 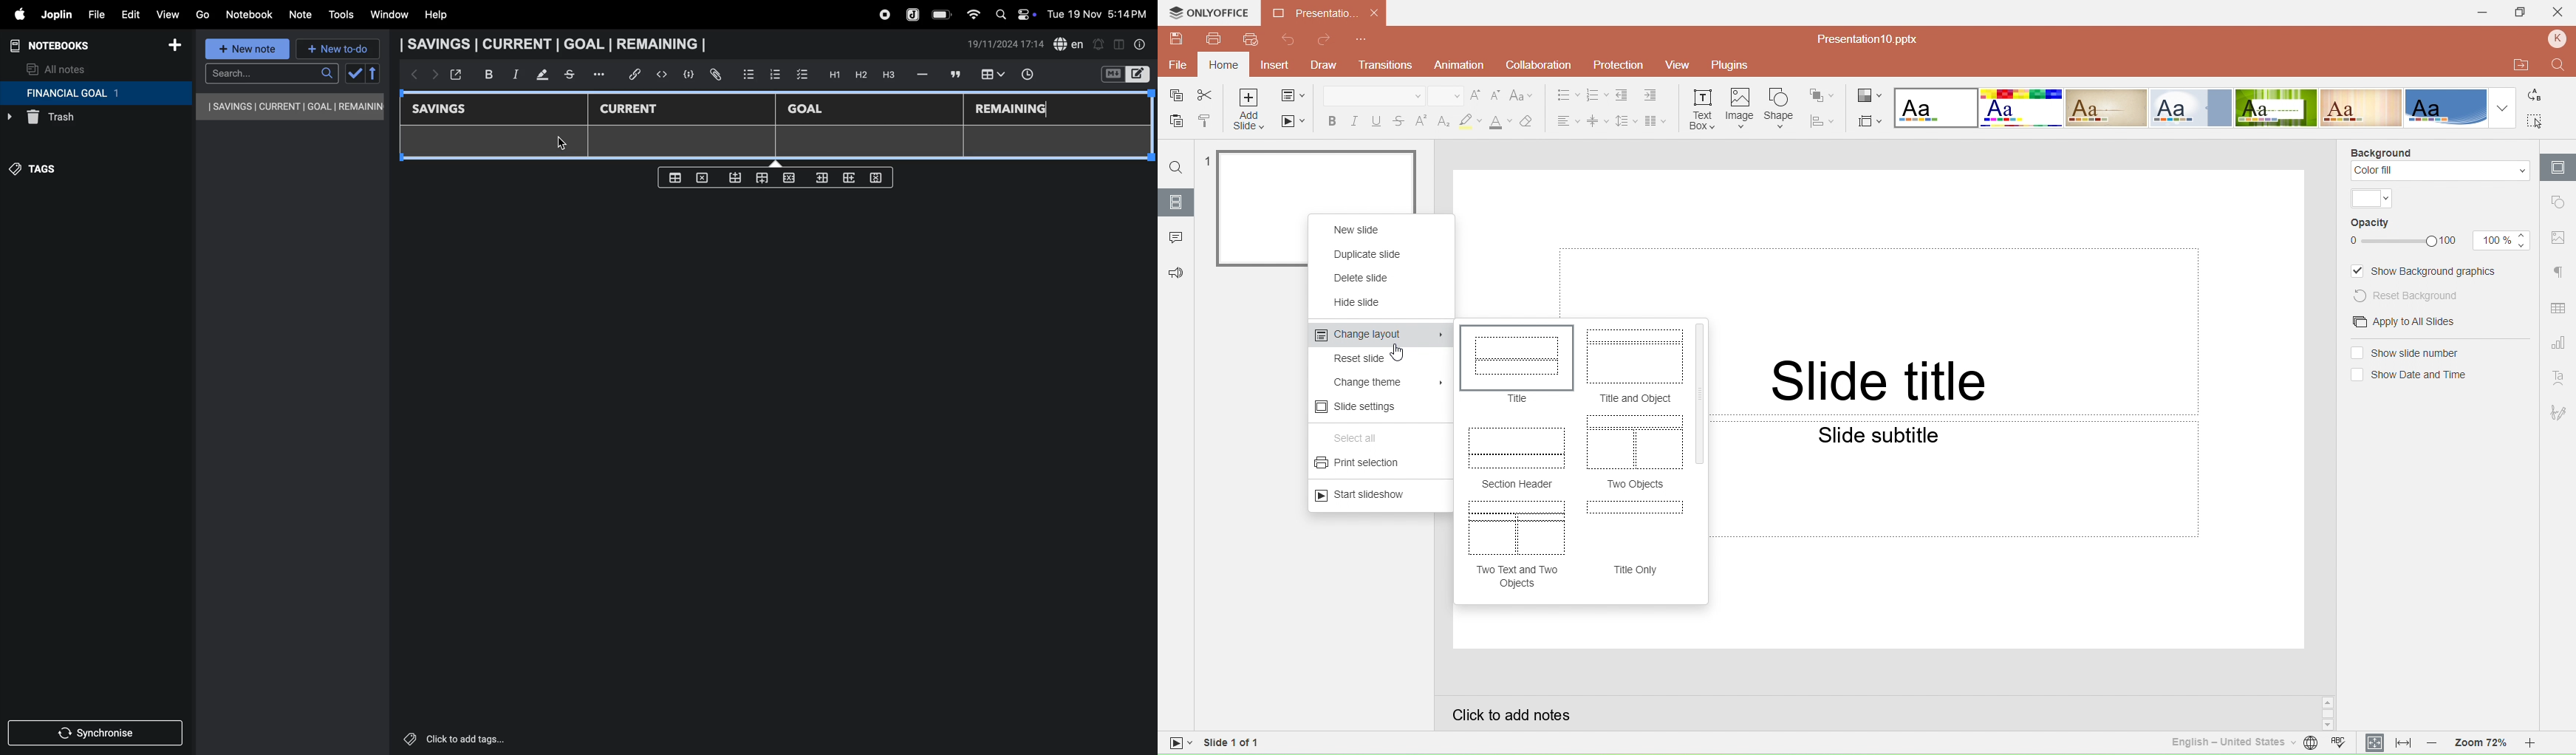 I want to click on note, so click(x=302, y=15).